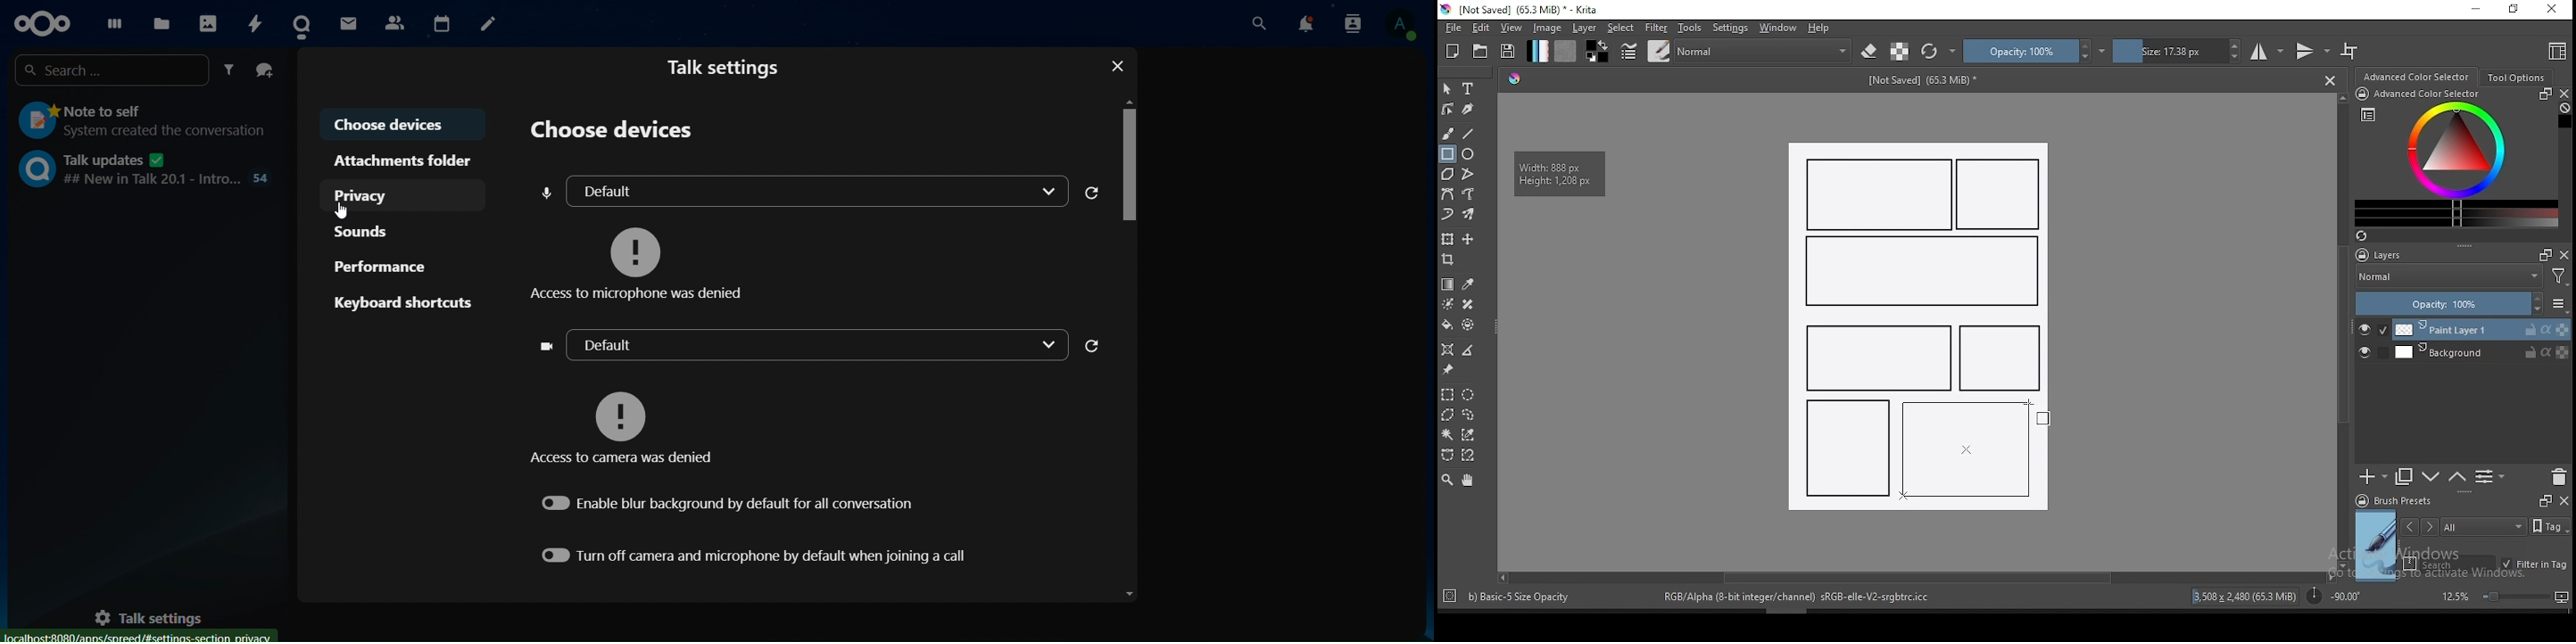 Image resolution: width=2576 pixels, height=644 pixels. I want to click on gradient fill, so click(1537, 51).